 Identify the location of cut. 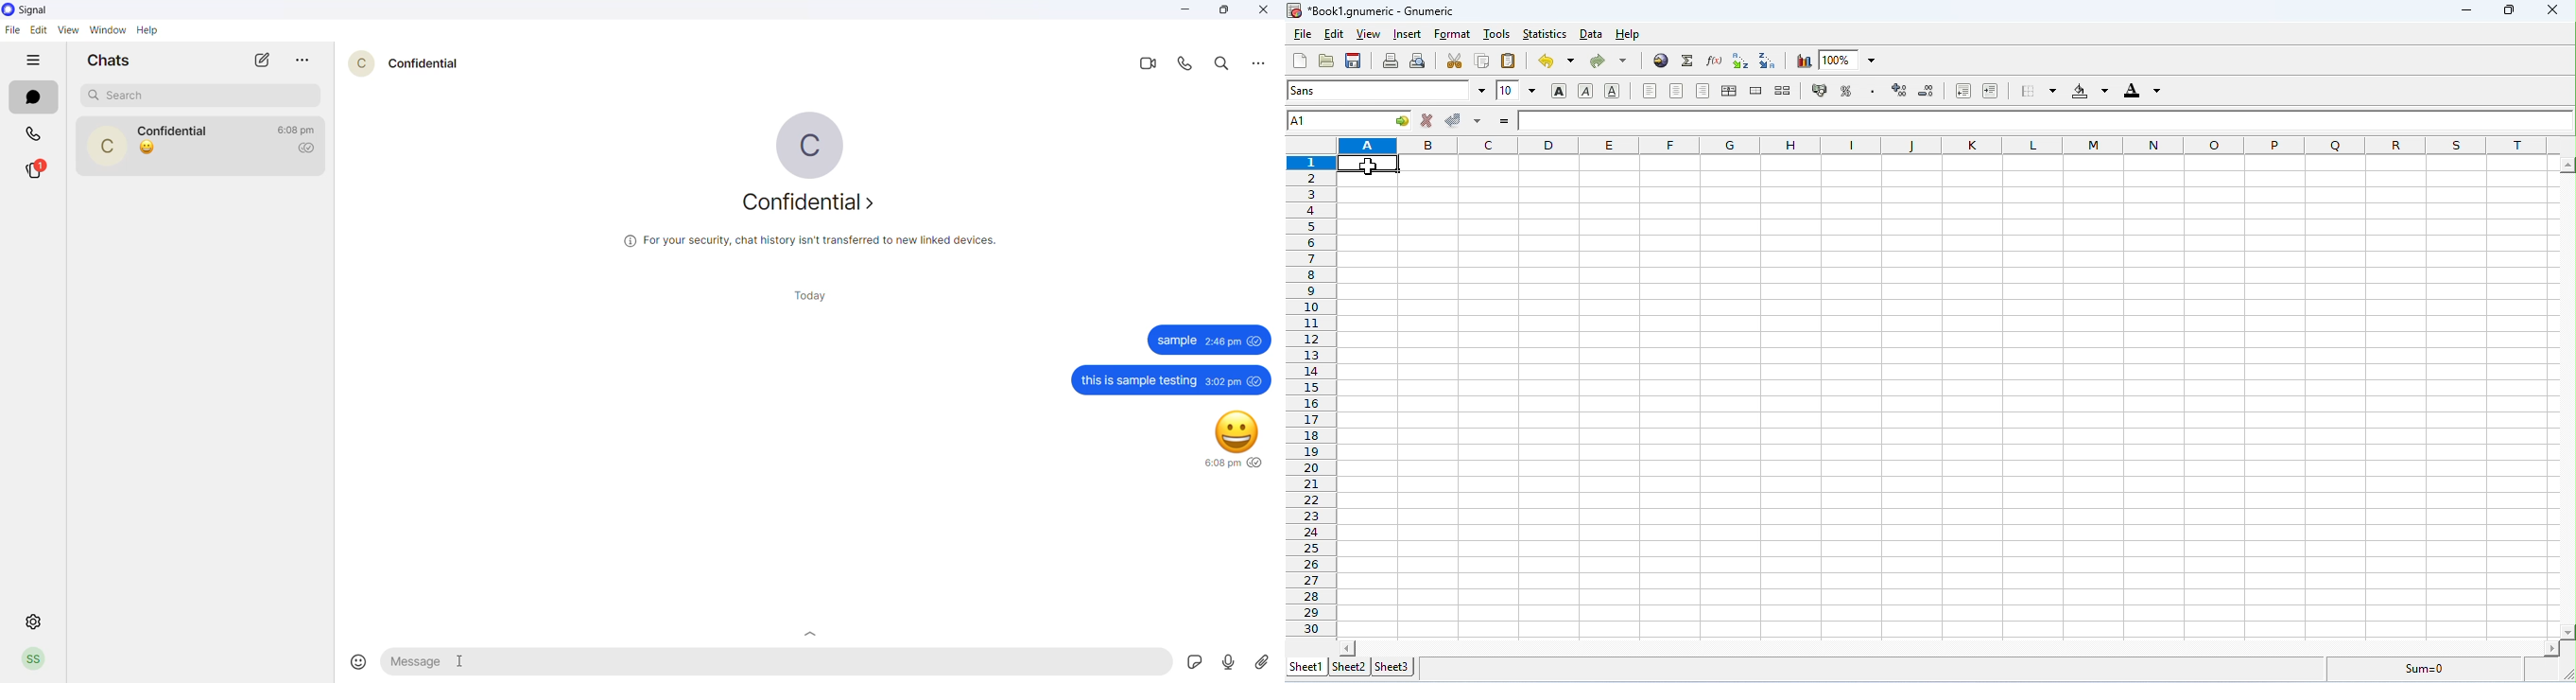
(1454, 61).